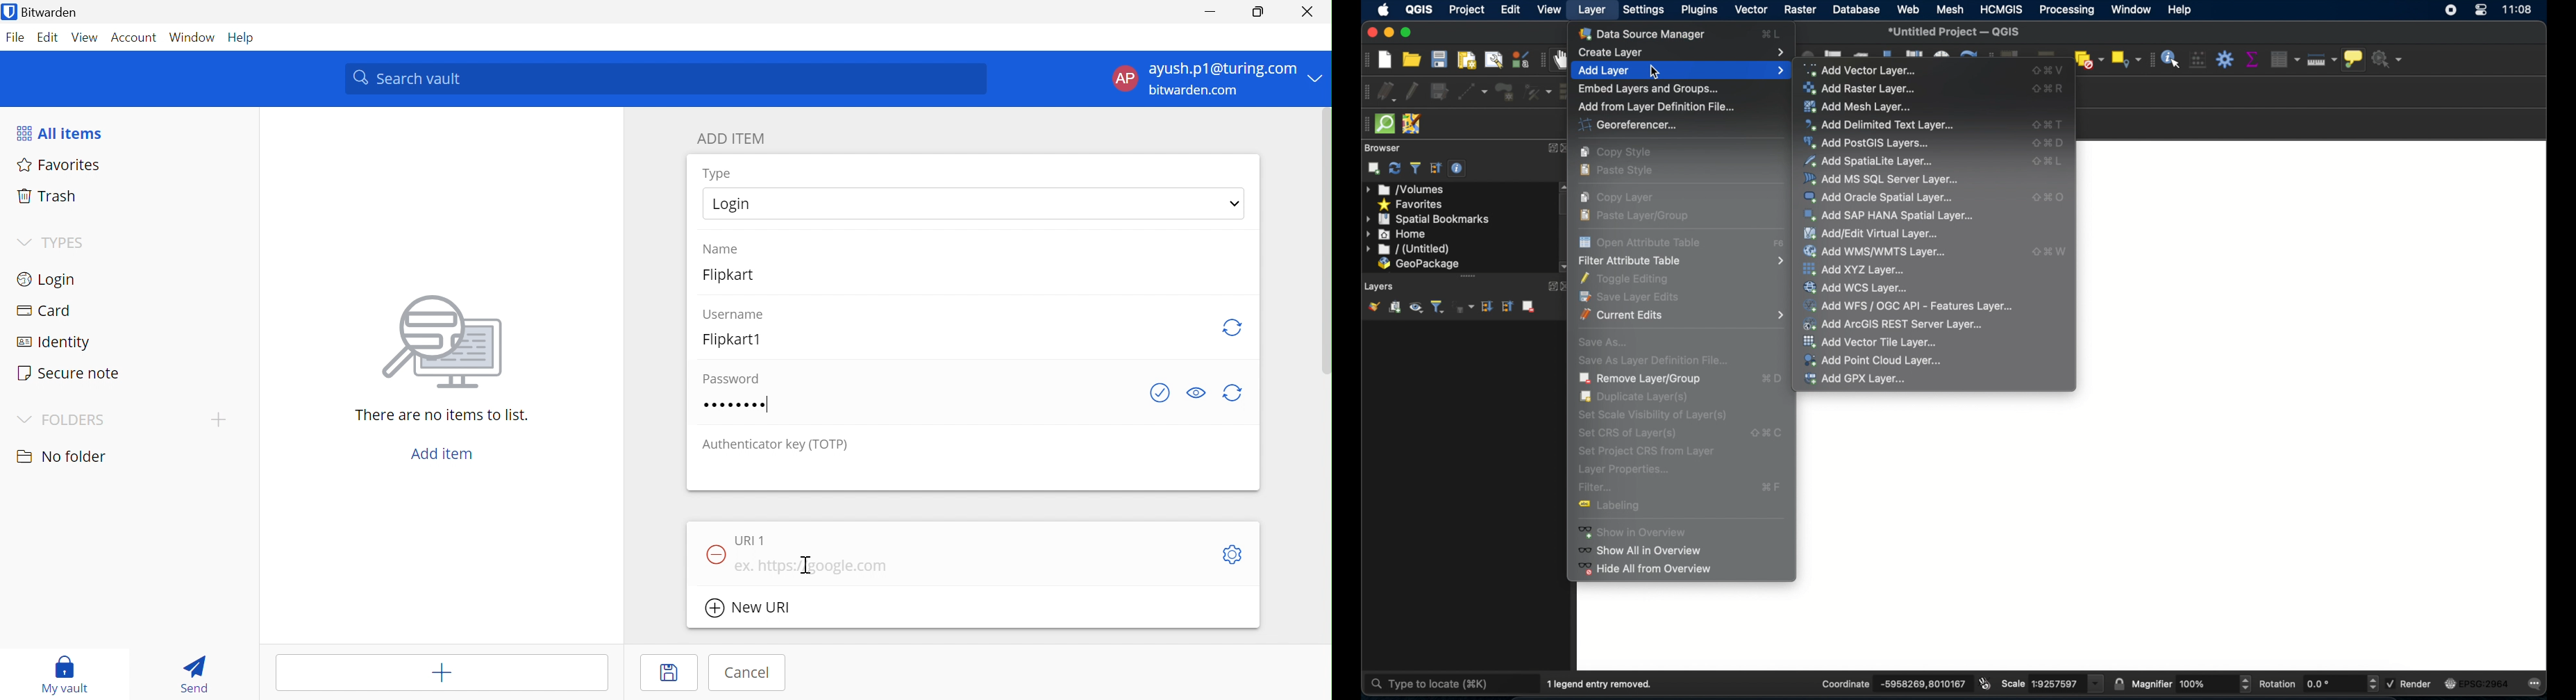 The height and width of the screenshot is (700, 2576). I want to click on filter attribute table, so click(1680, 261).